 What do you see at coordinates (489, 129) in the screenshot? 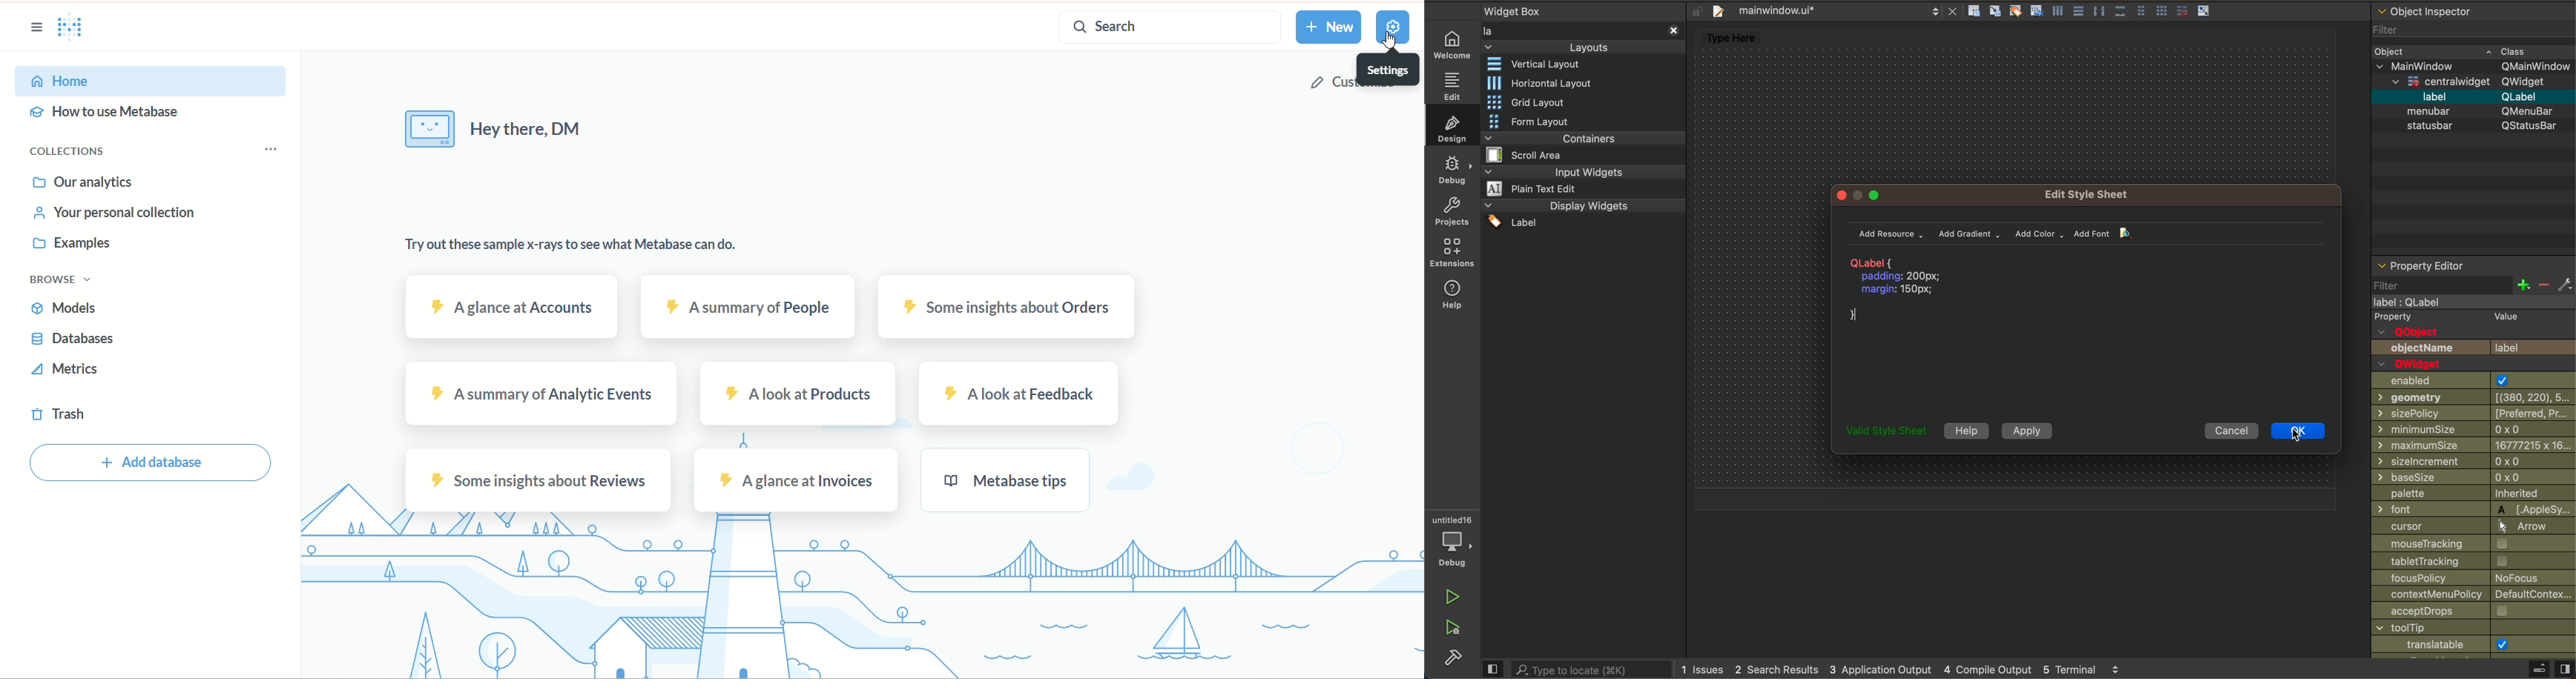
I see `text` at bounding box center [489, 129].